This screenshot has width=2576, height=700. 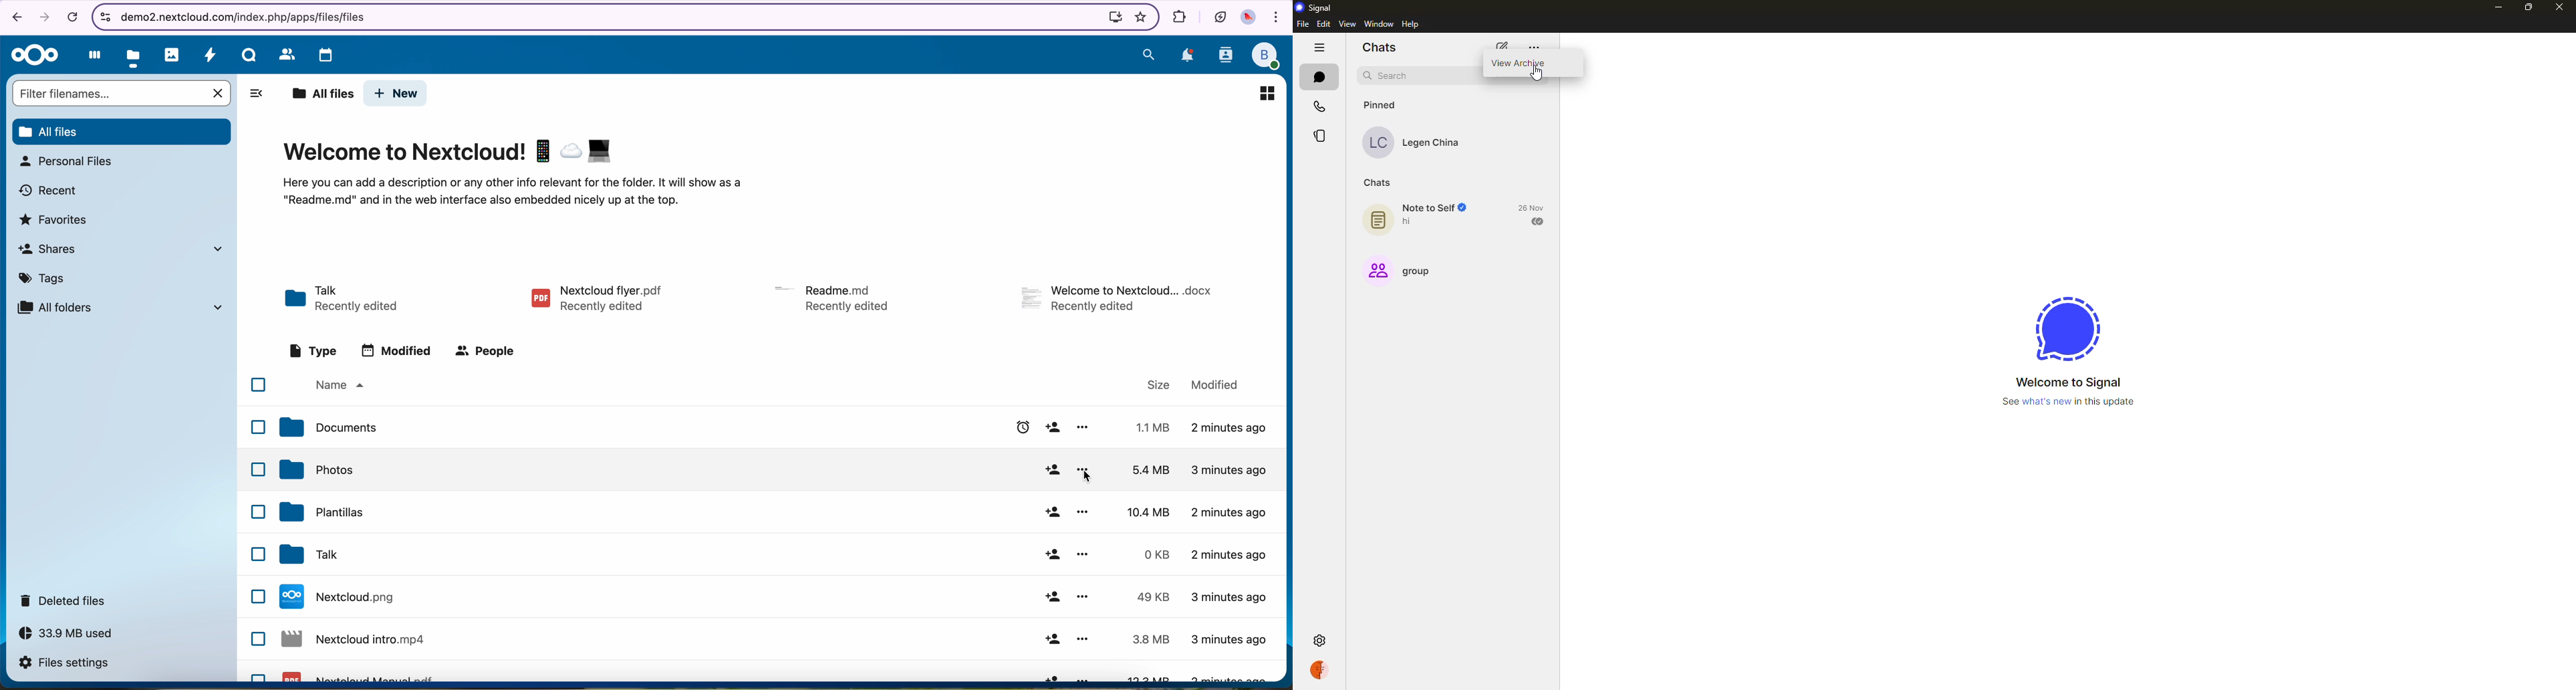 I want to click on chats, so click(x=1378, y=183).